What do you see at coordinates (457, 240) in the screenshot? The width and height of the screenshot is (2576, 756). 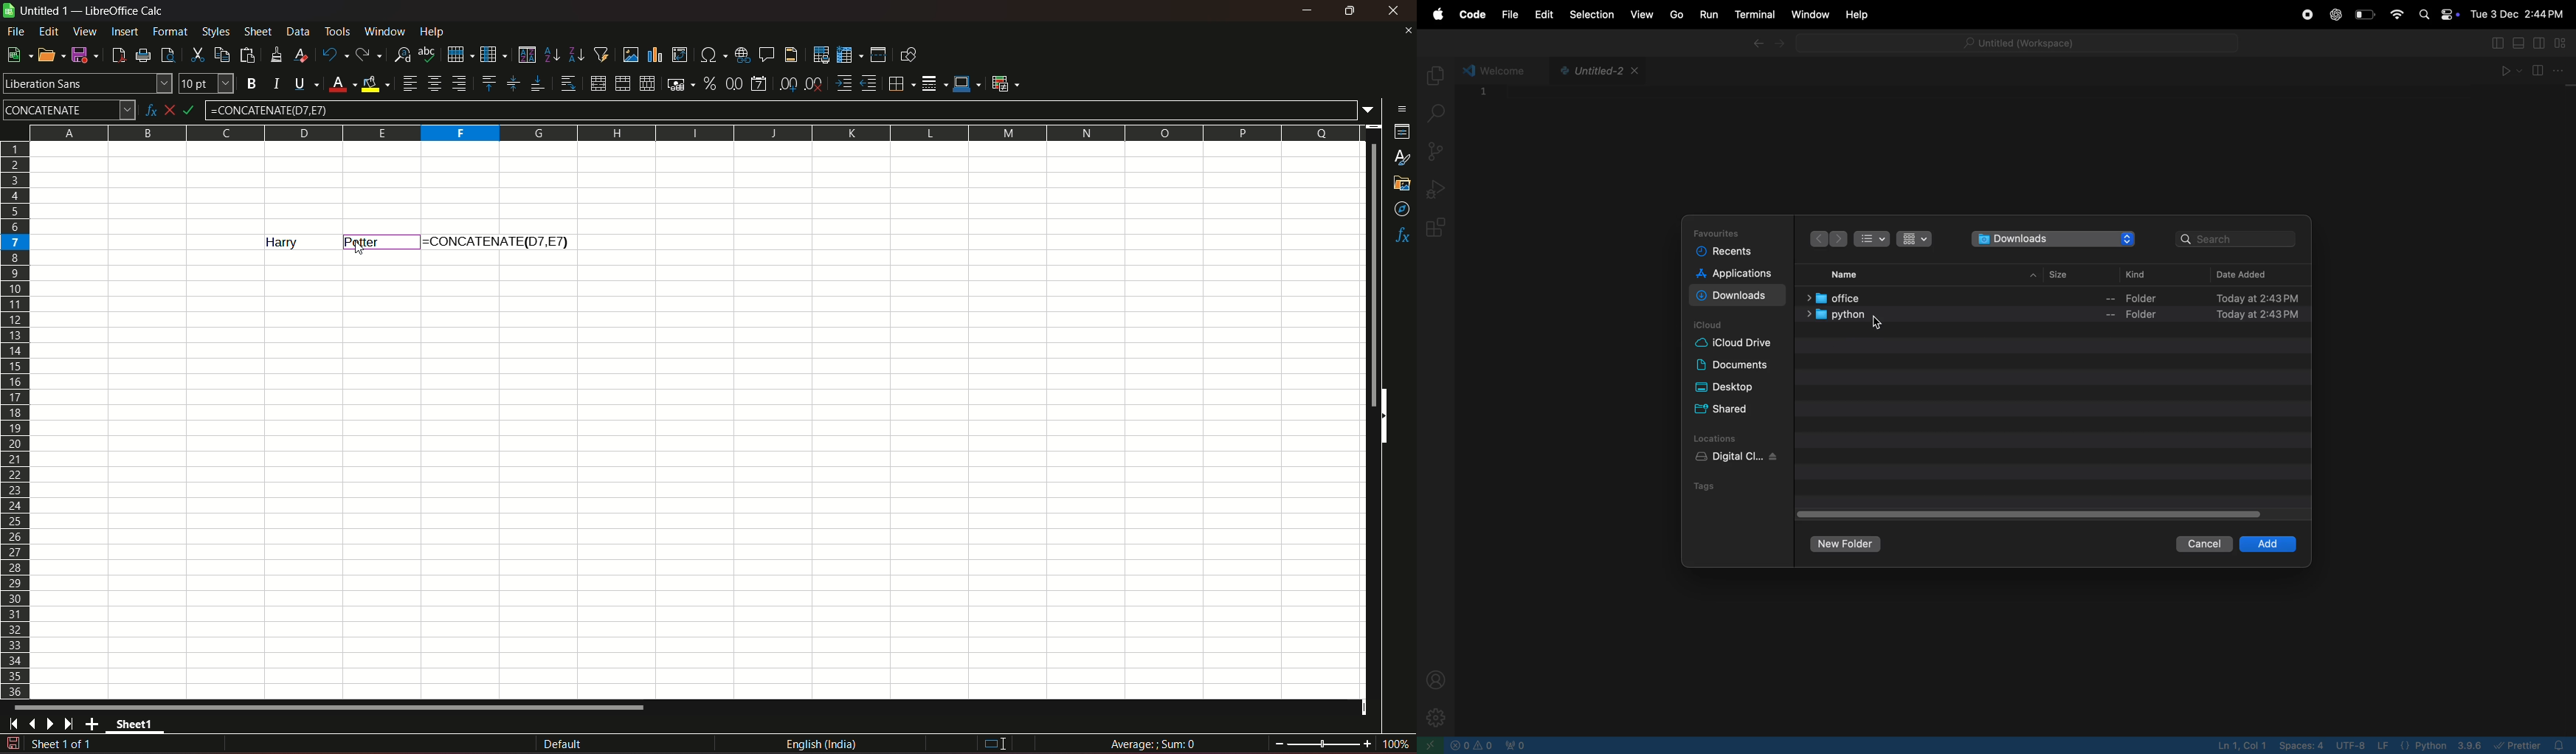 I see `text` at bounding box center [457, 240].